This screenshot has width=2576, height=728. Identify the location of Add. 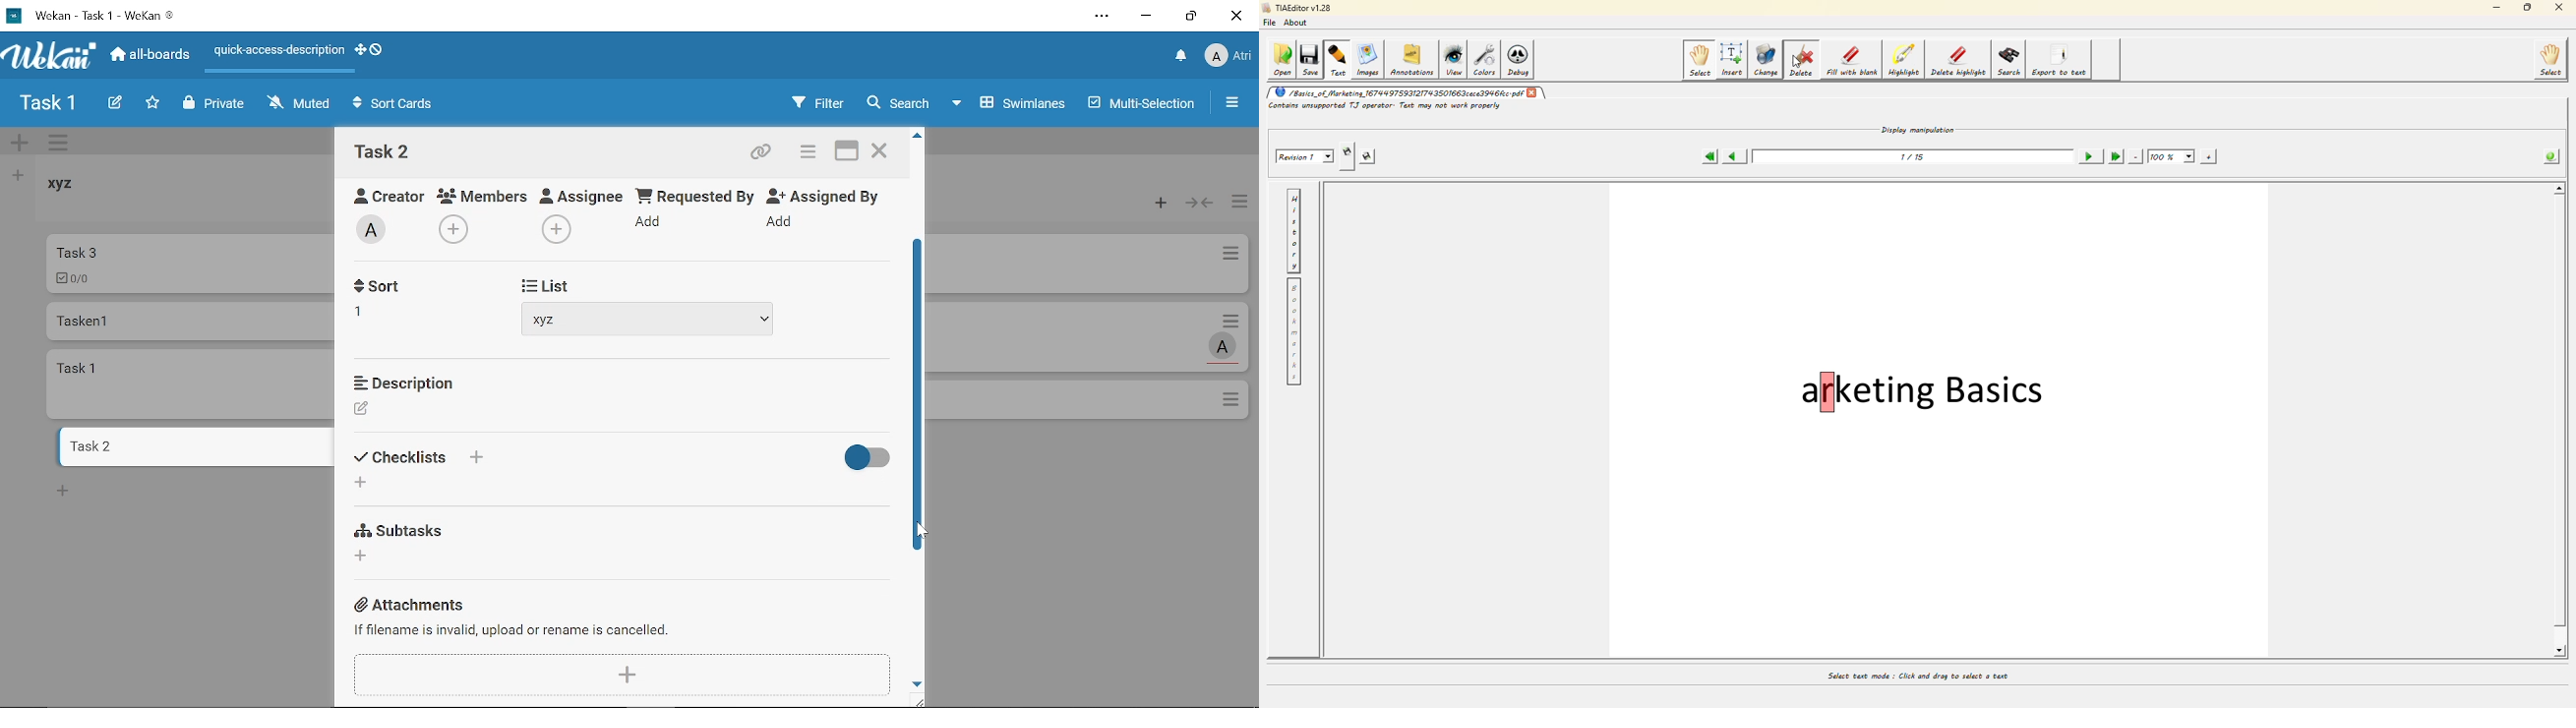
(651, 225).